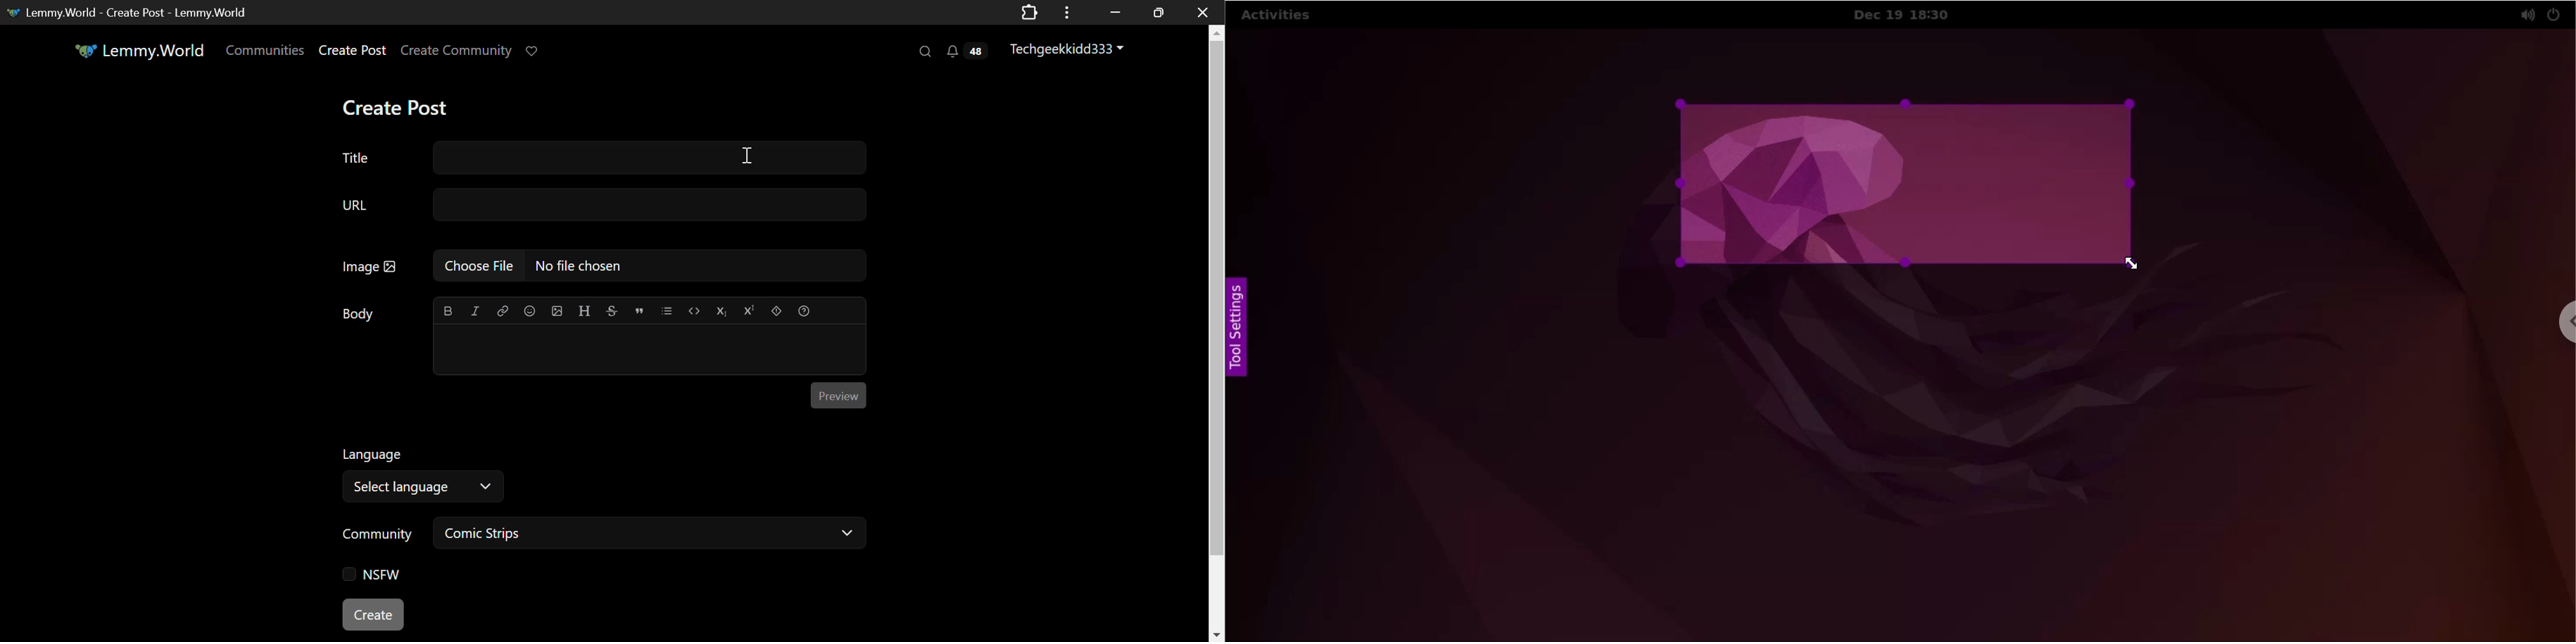 Image resolution: width=2576 pixels, height=644 pixels. What do you see at coordinates (375, 535) in the screenshot?
I see `Community` at bounding box center [375, 535].